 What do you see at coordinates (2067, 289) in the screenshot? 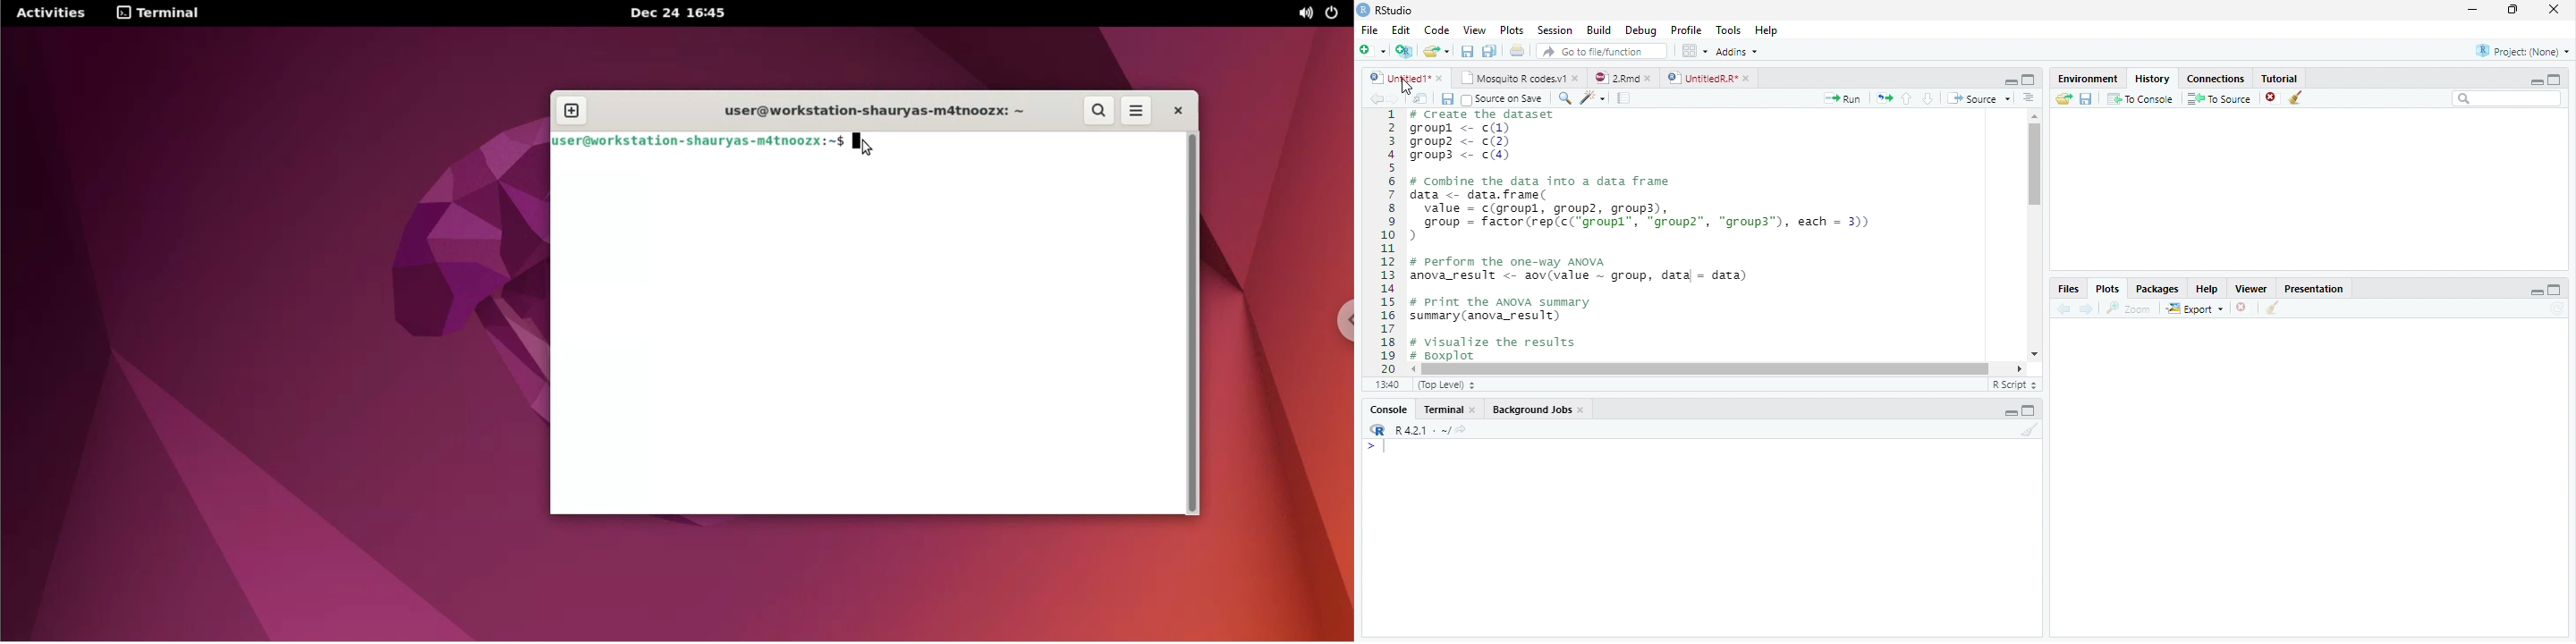
I see `Files` at bounding box center [2067, 289].